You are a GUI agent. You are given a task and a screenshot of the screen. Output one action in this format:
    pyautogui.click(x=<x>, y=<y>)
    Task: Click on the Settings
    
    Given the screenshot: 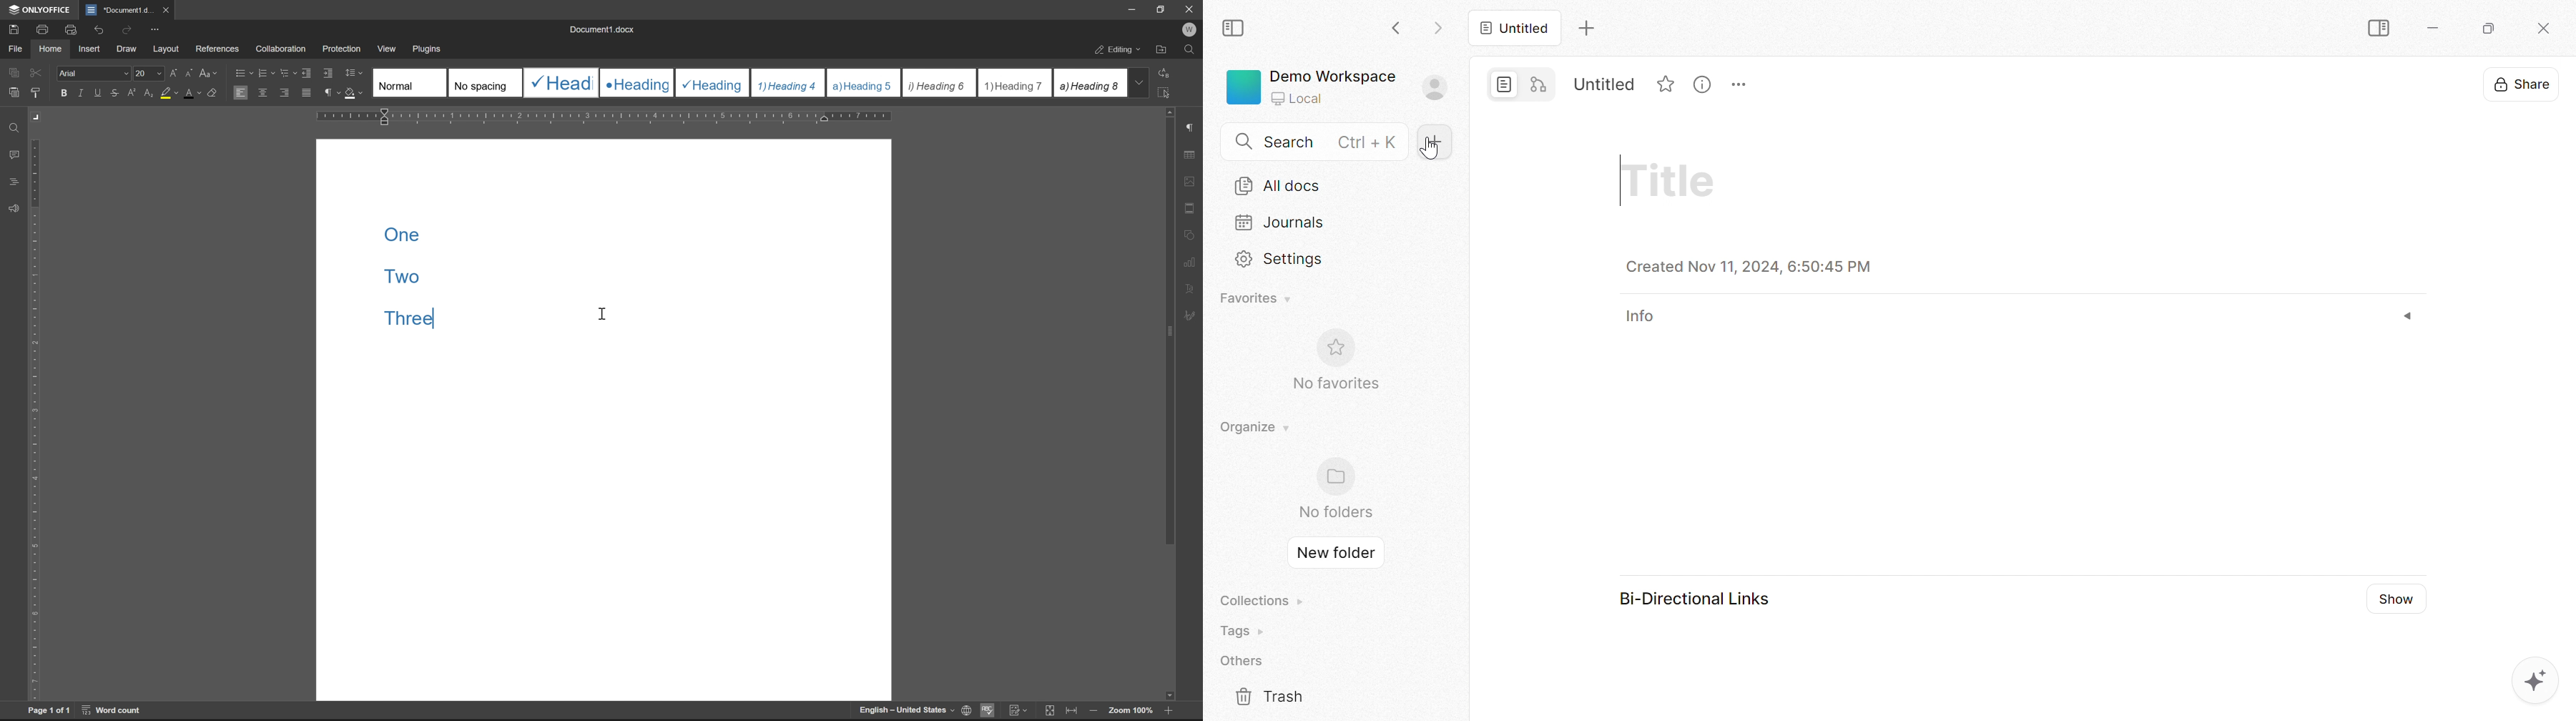 What is the action you would take?
    pyautogui.click(x=1283, y=260)
    